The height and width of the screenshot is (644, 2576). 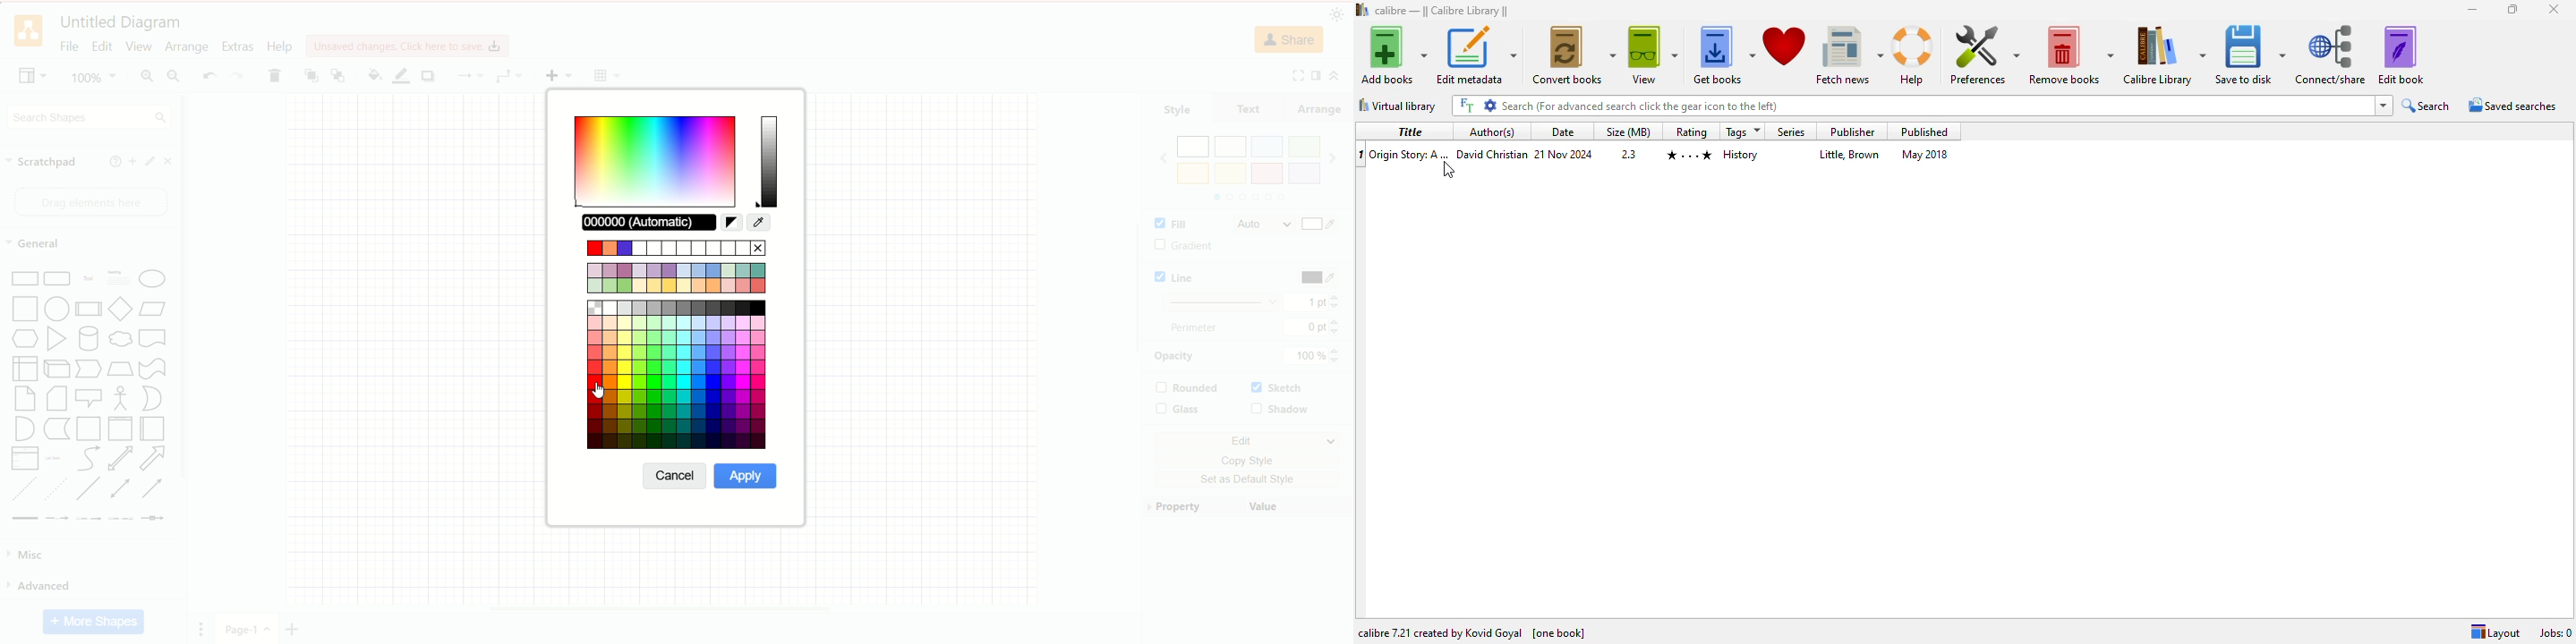 I want to click on calibre library, so click(x=2164, y=55).